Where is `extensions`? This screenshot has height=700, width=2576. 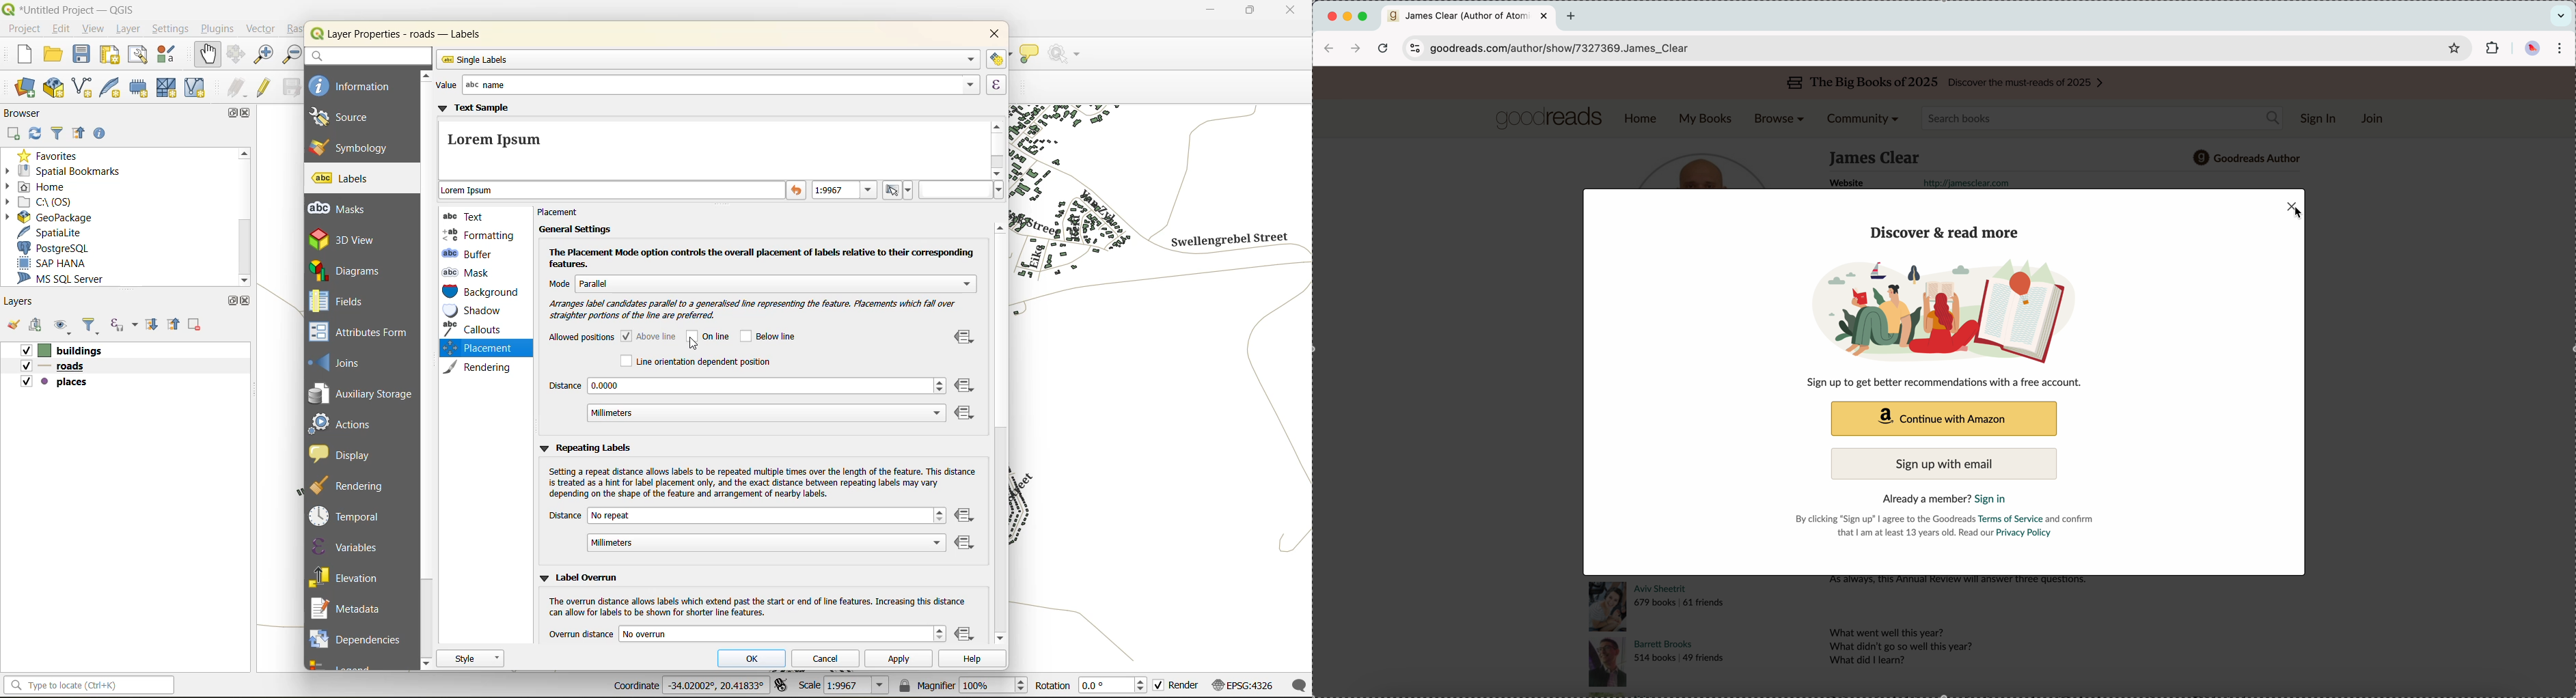
extensions is located at coordinates (2494, 48).